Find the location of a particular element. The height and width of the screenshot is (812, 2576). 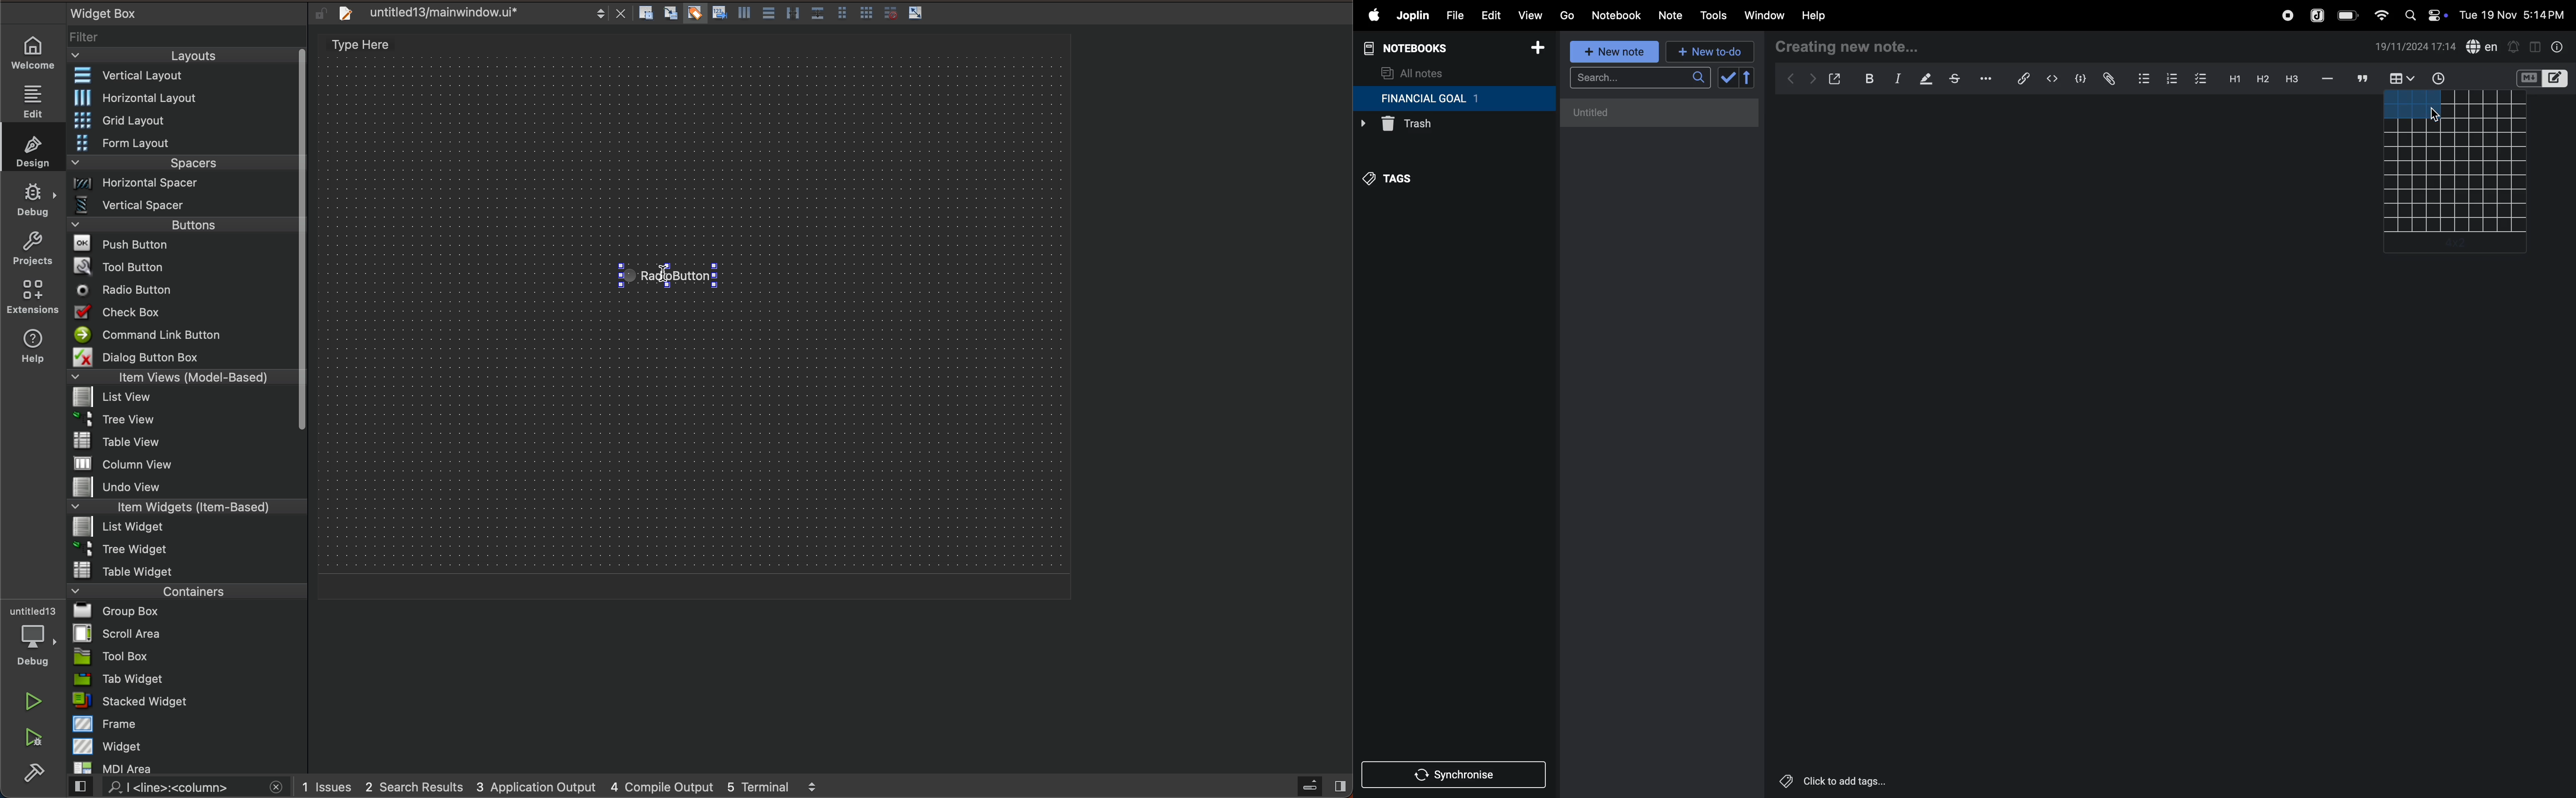

projects is located at coordinates (32, 251).